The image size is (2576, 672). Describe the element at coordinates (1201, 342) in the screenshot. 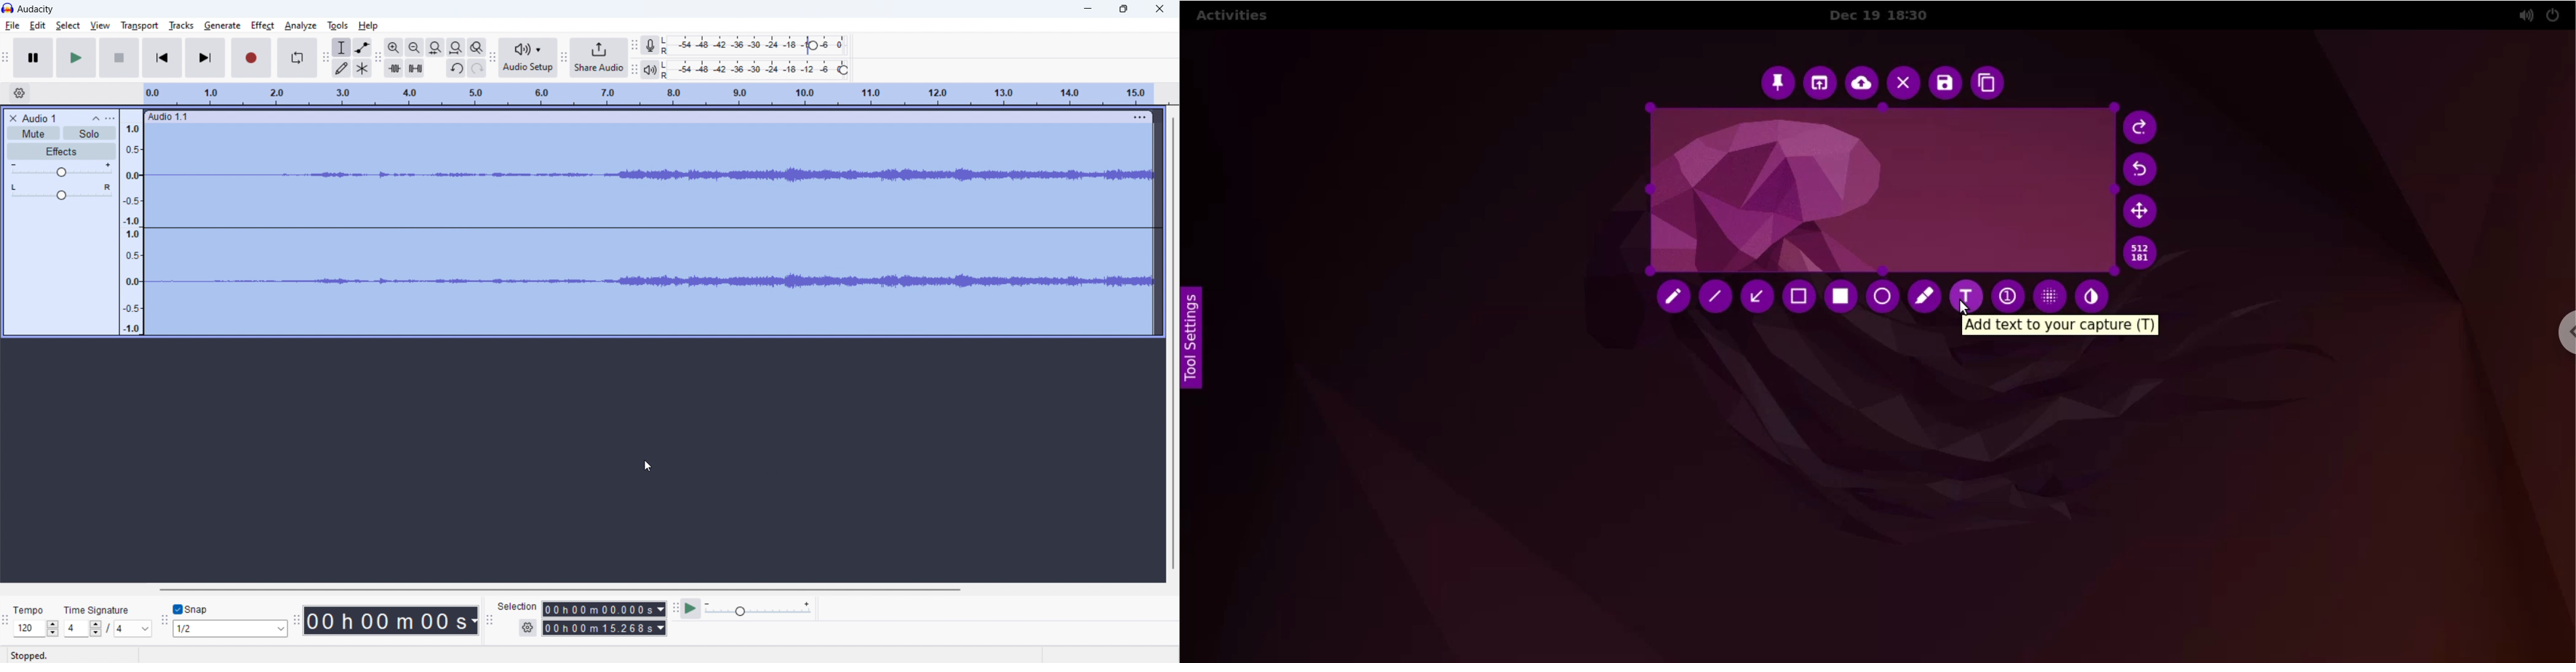

I see `tool settings` at that location.